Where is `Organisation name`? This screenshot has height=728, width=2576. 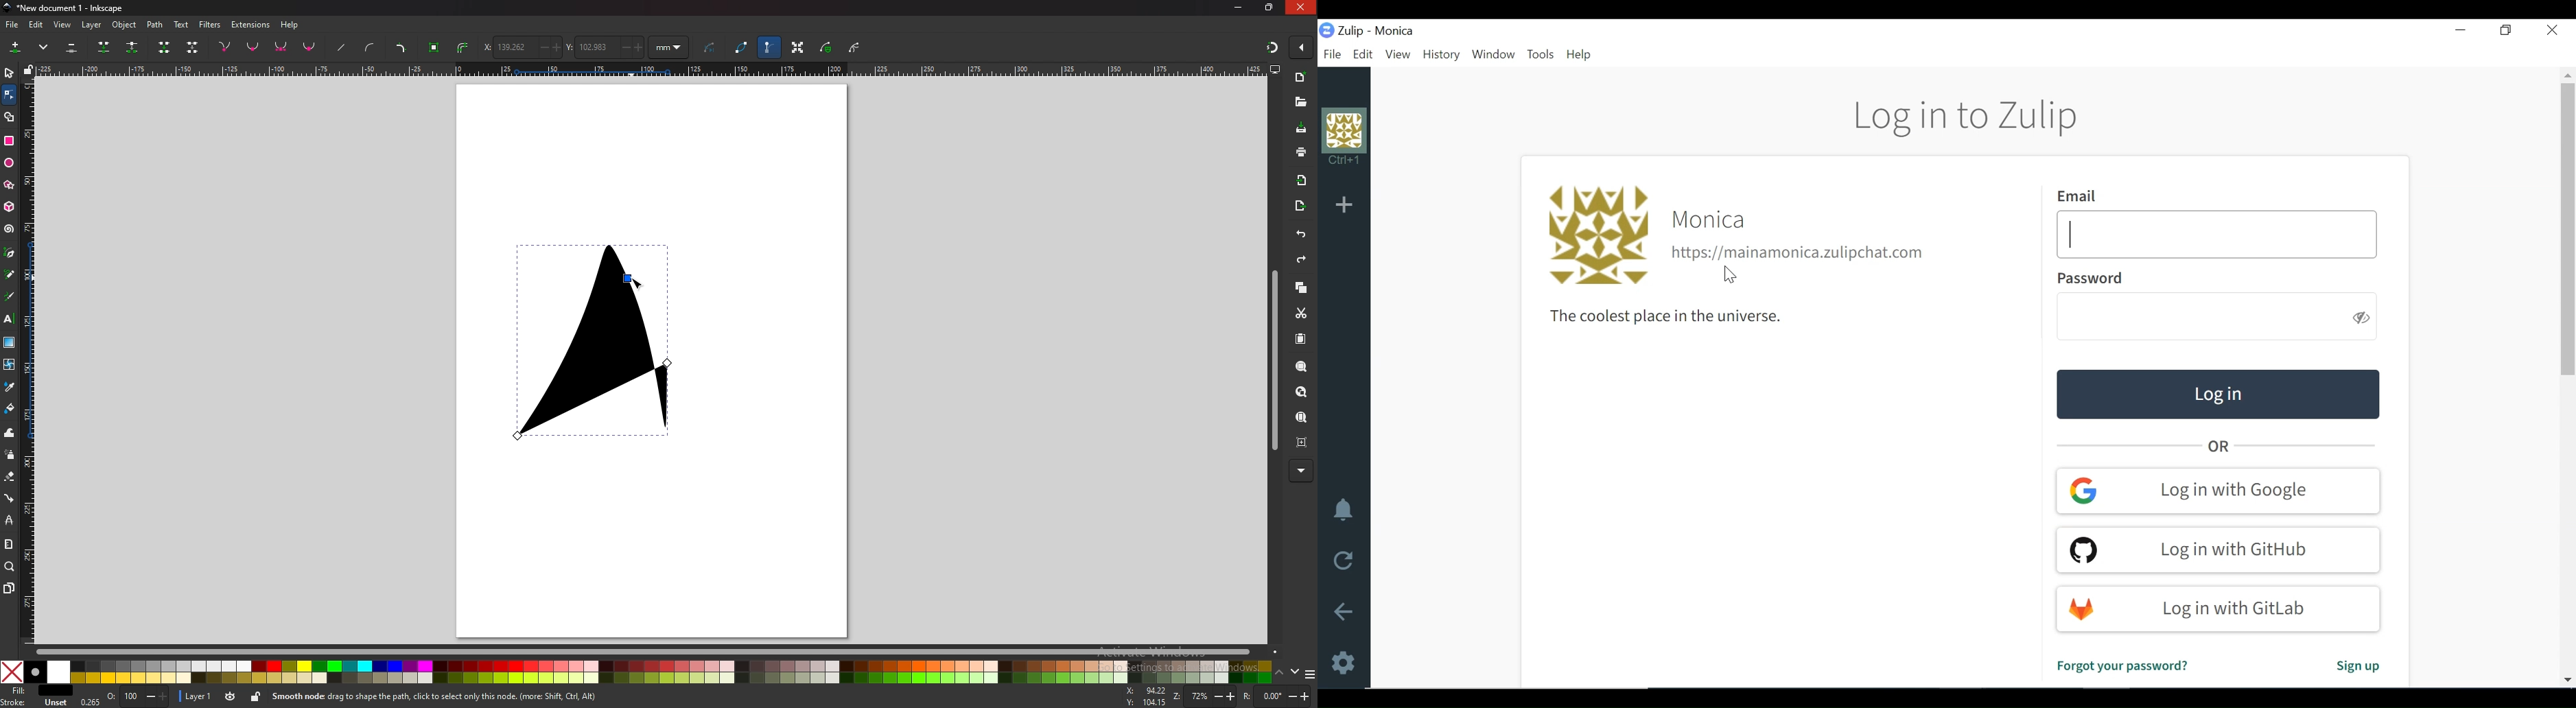 Organisation name is located at coordinates (1712, 220).